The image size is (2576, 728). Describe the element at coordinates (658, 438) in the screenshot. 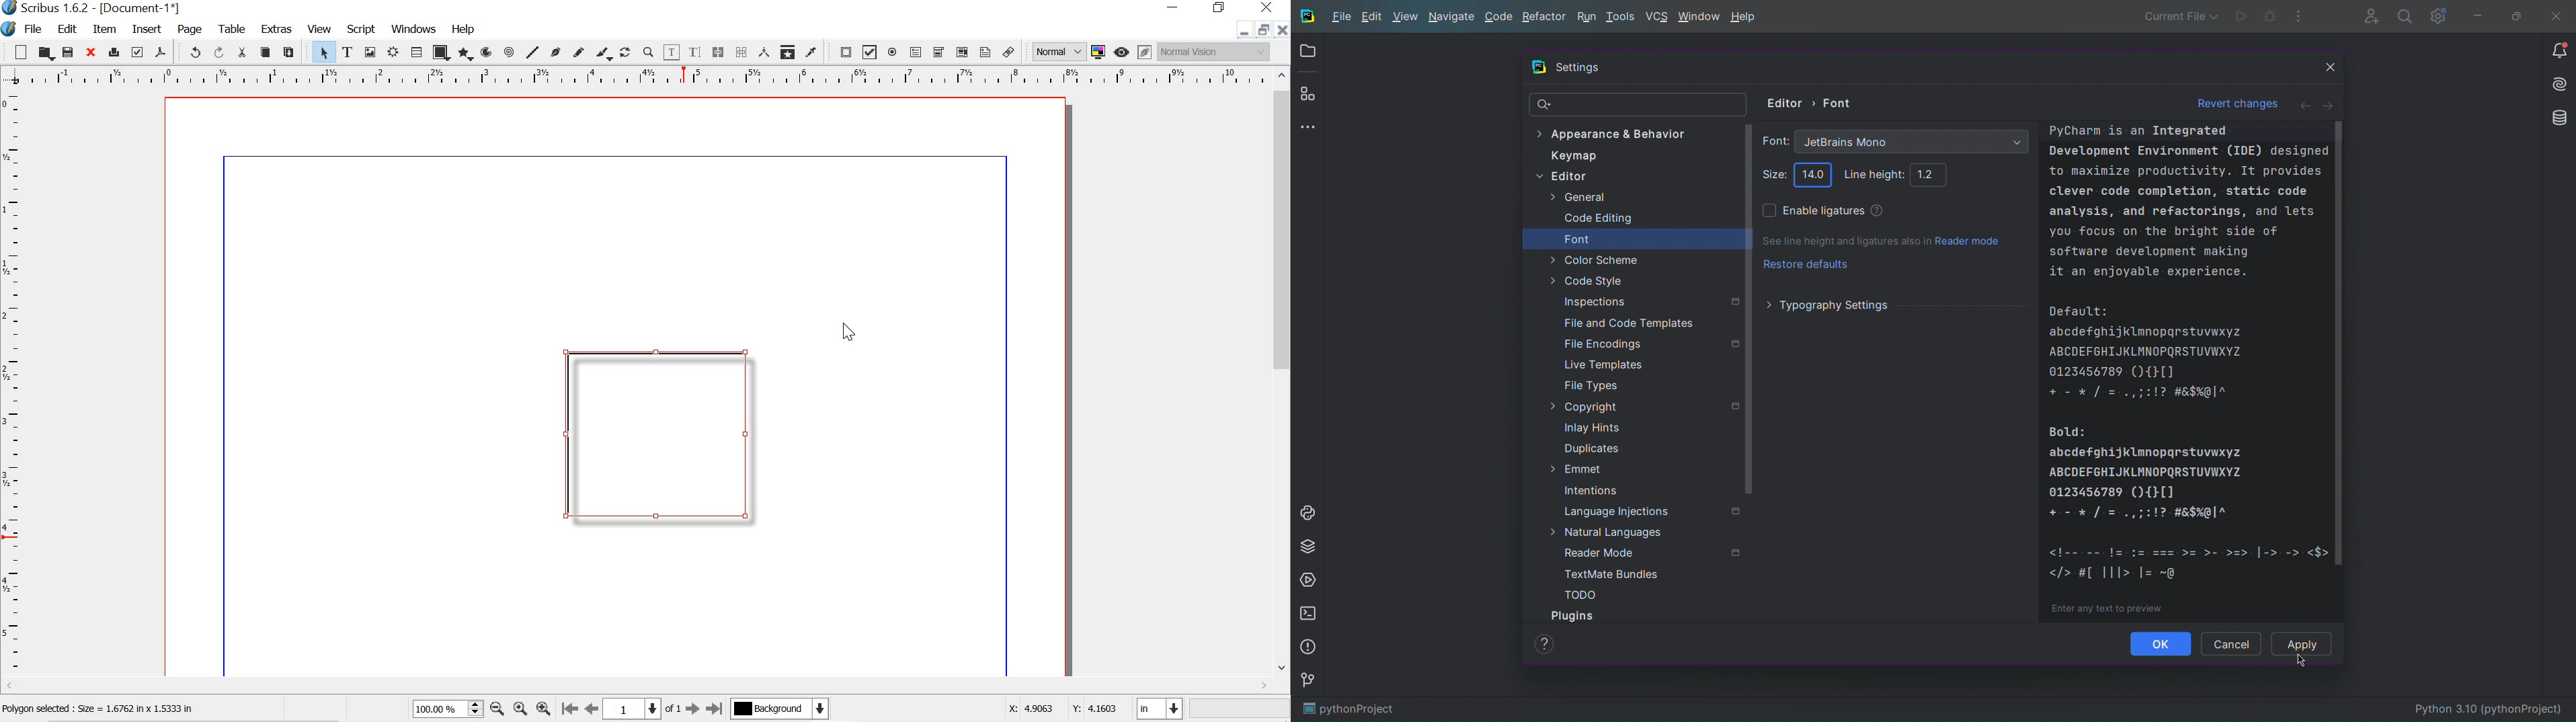

I see `drop shadow effect added` at that location.